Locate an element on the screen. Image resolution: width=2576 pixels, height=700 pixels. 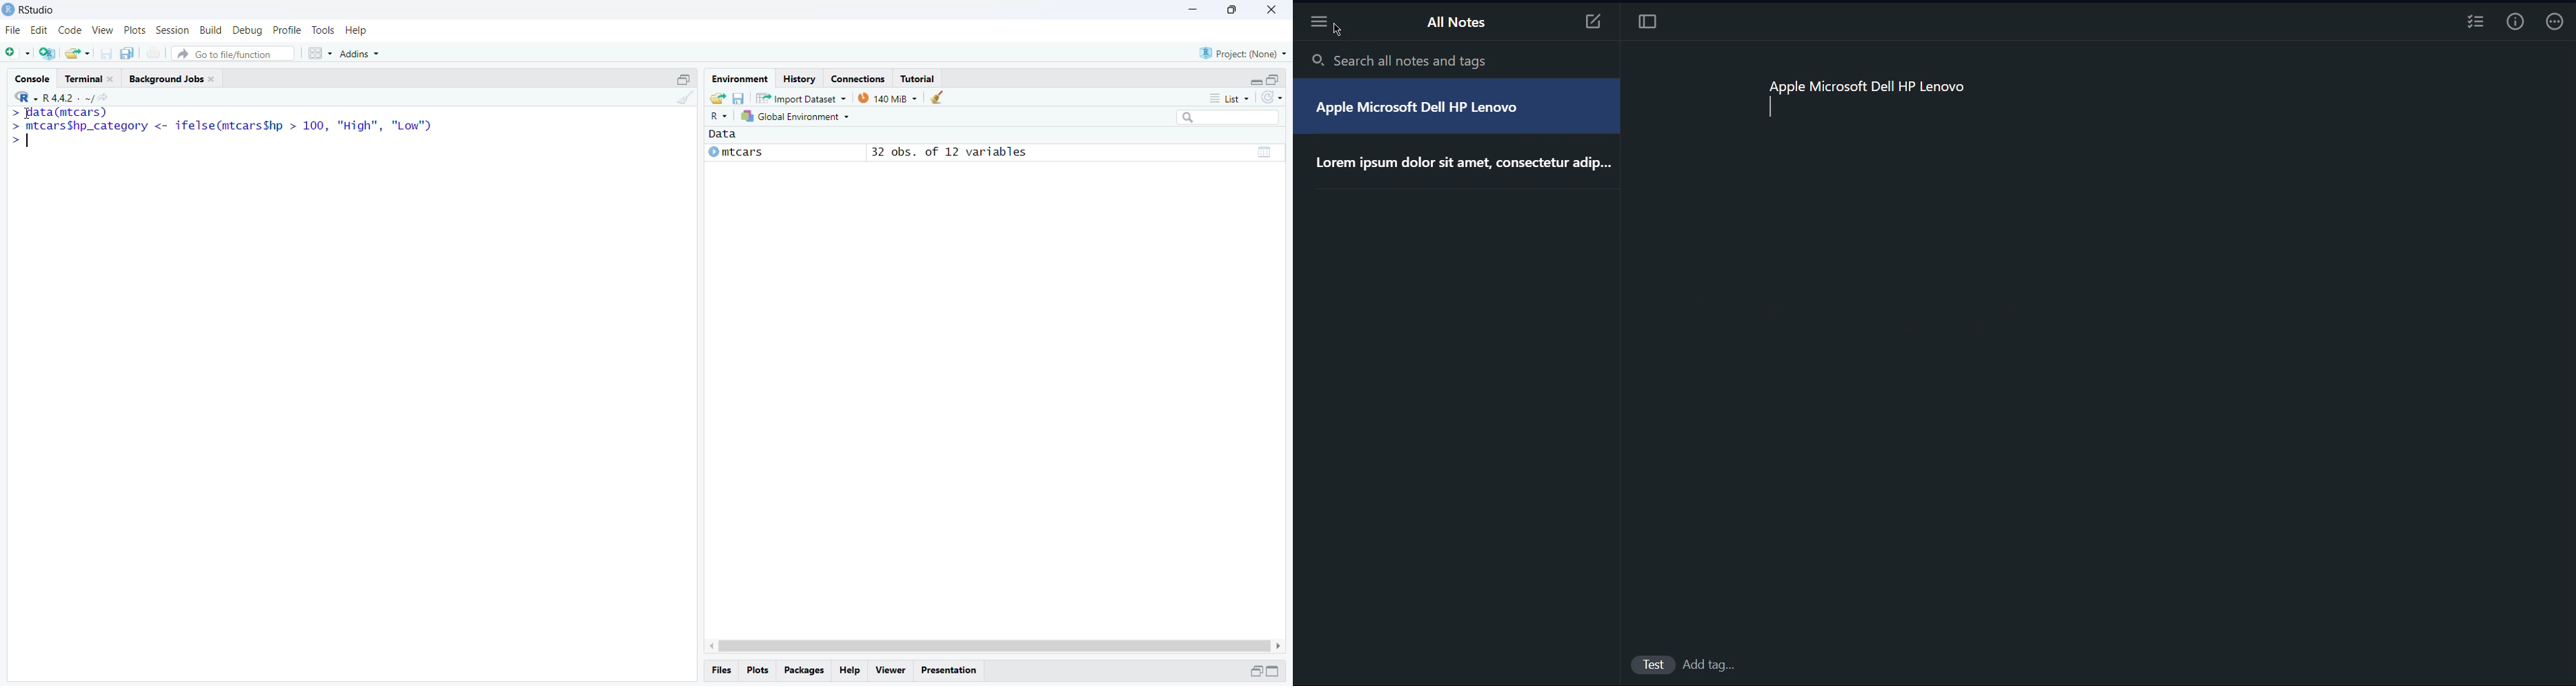
Save current document (Ctrl + S) is located at coordinates (110, 53).